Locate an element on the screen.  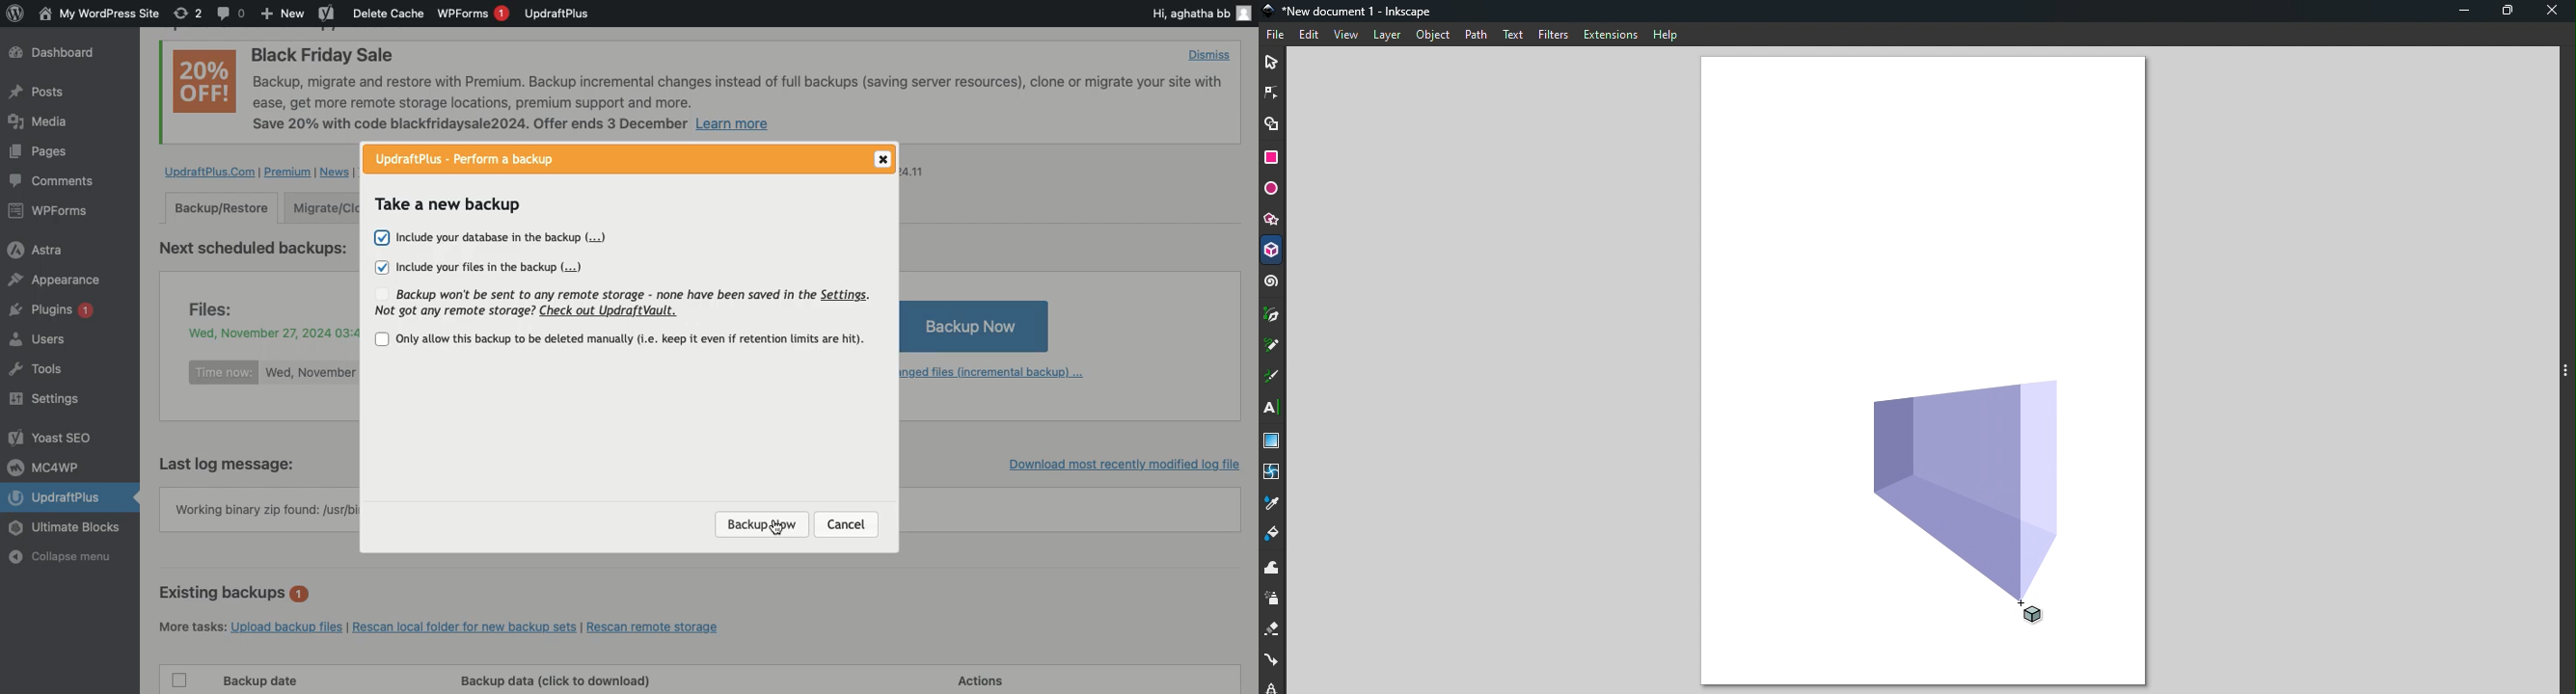
Delete cache is located at coordinates (389, 13).